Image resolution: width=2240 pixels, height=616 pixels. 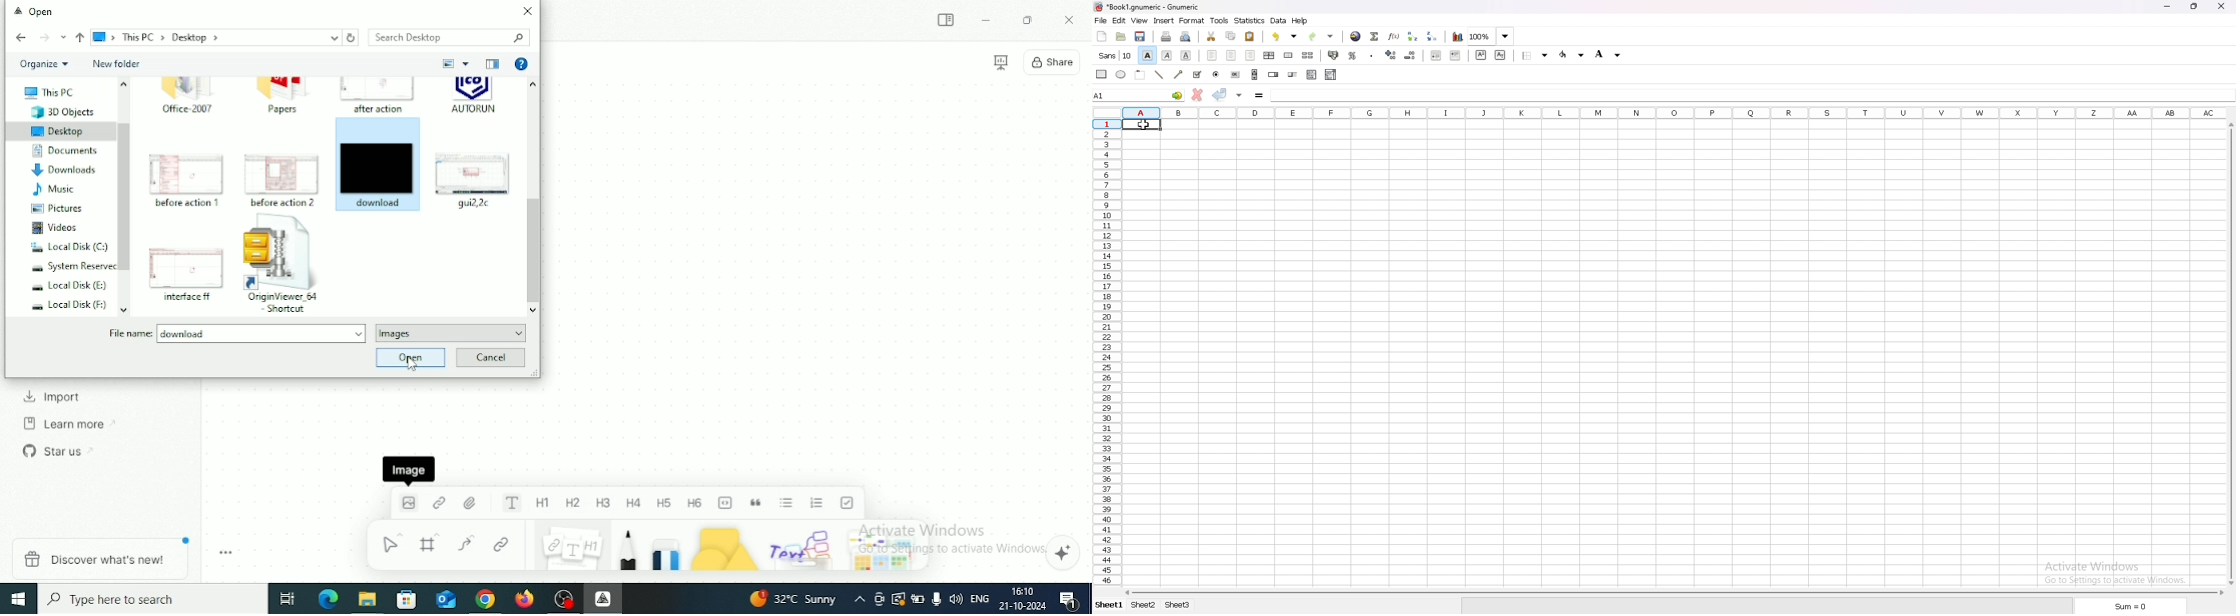 I want to click on File name:, so click(x=239, y=334).